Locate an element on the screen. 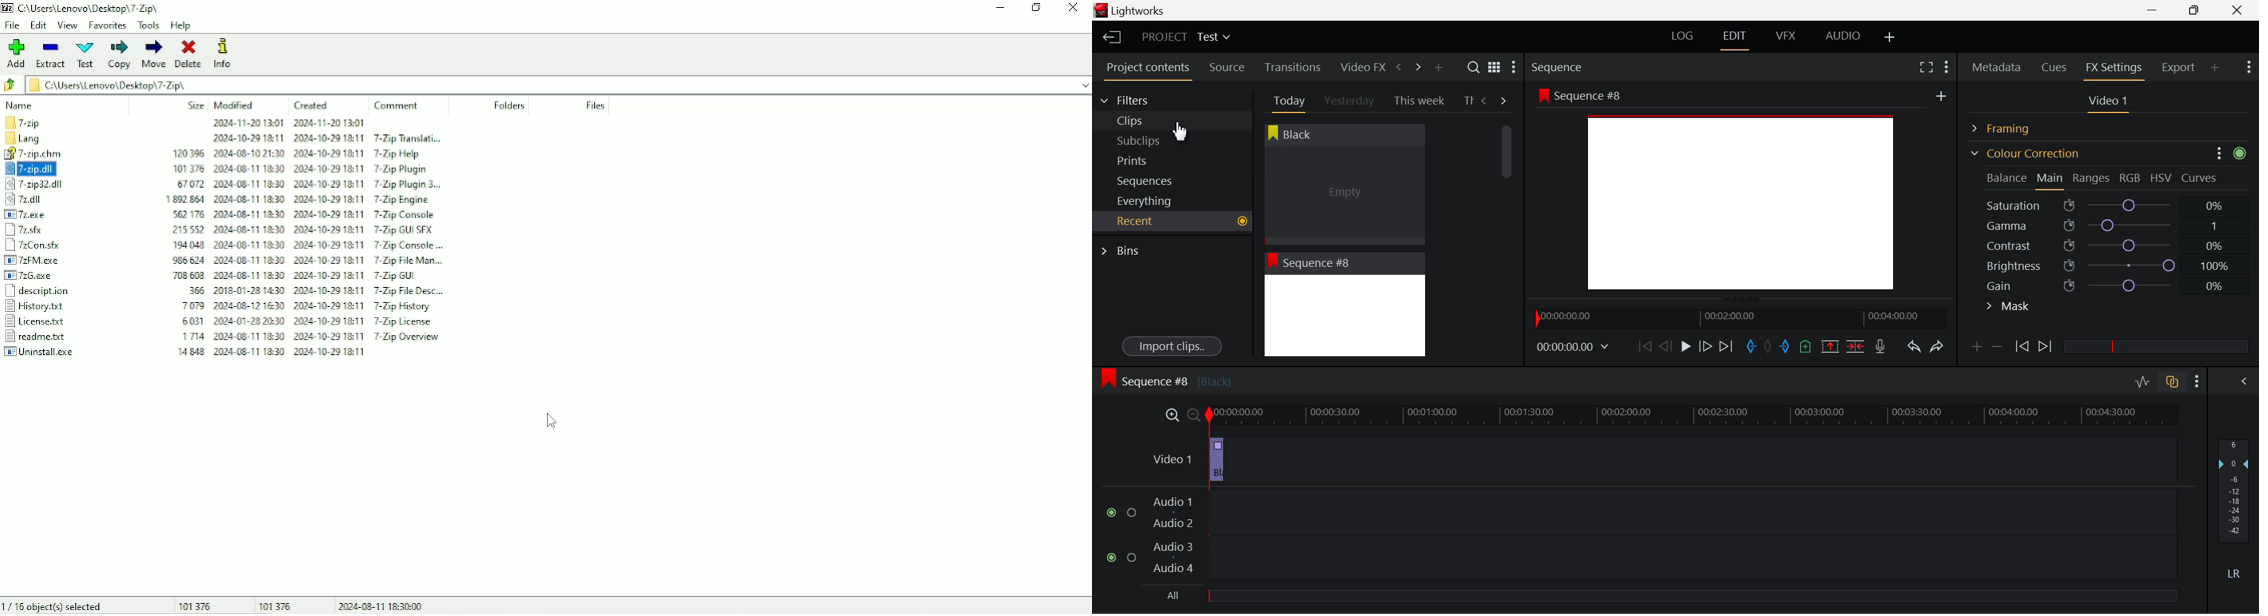  Sequence #8 is located at coordinates (1166, 379).